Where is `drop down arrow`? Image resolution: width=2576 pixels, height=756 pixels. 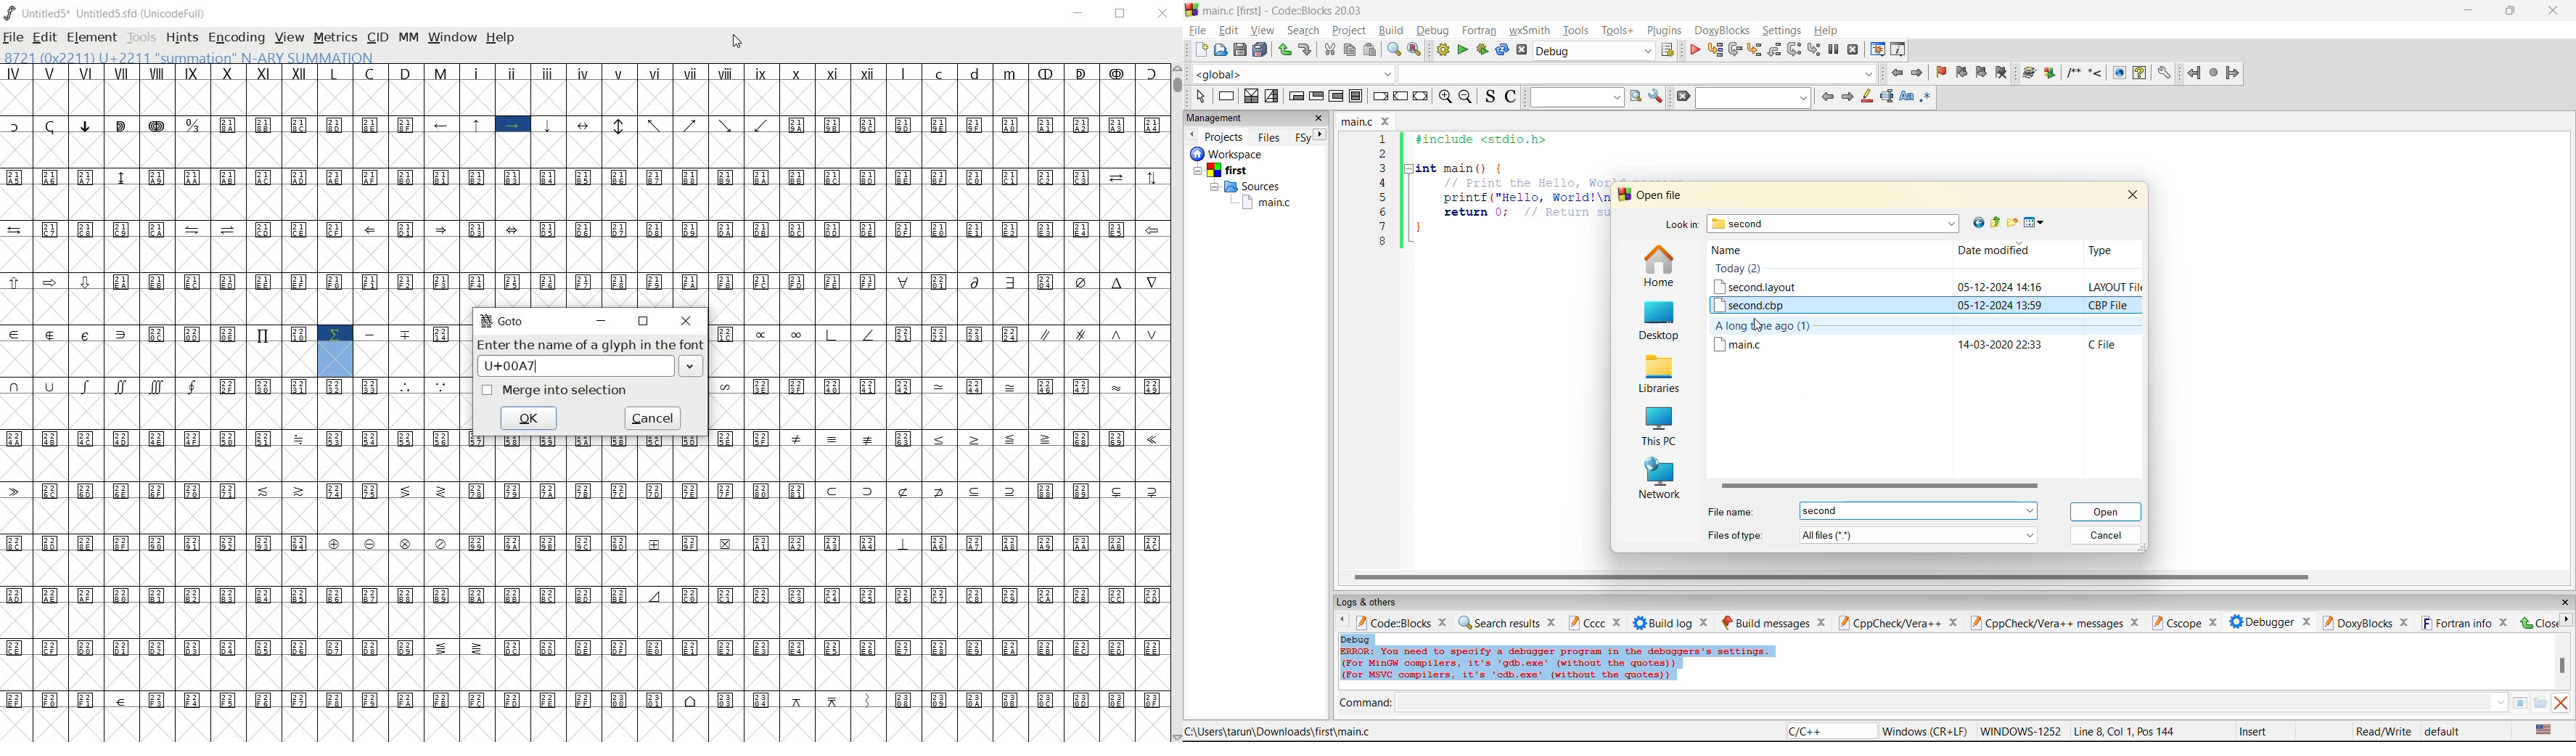 drop down arrow is located at coordinates (692, 364).